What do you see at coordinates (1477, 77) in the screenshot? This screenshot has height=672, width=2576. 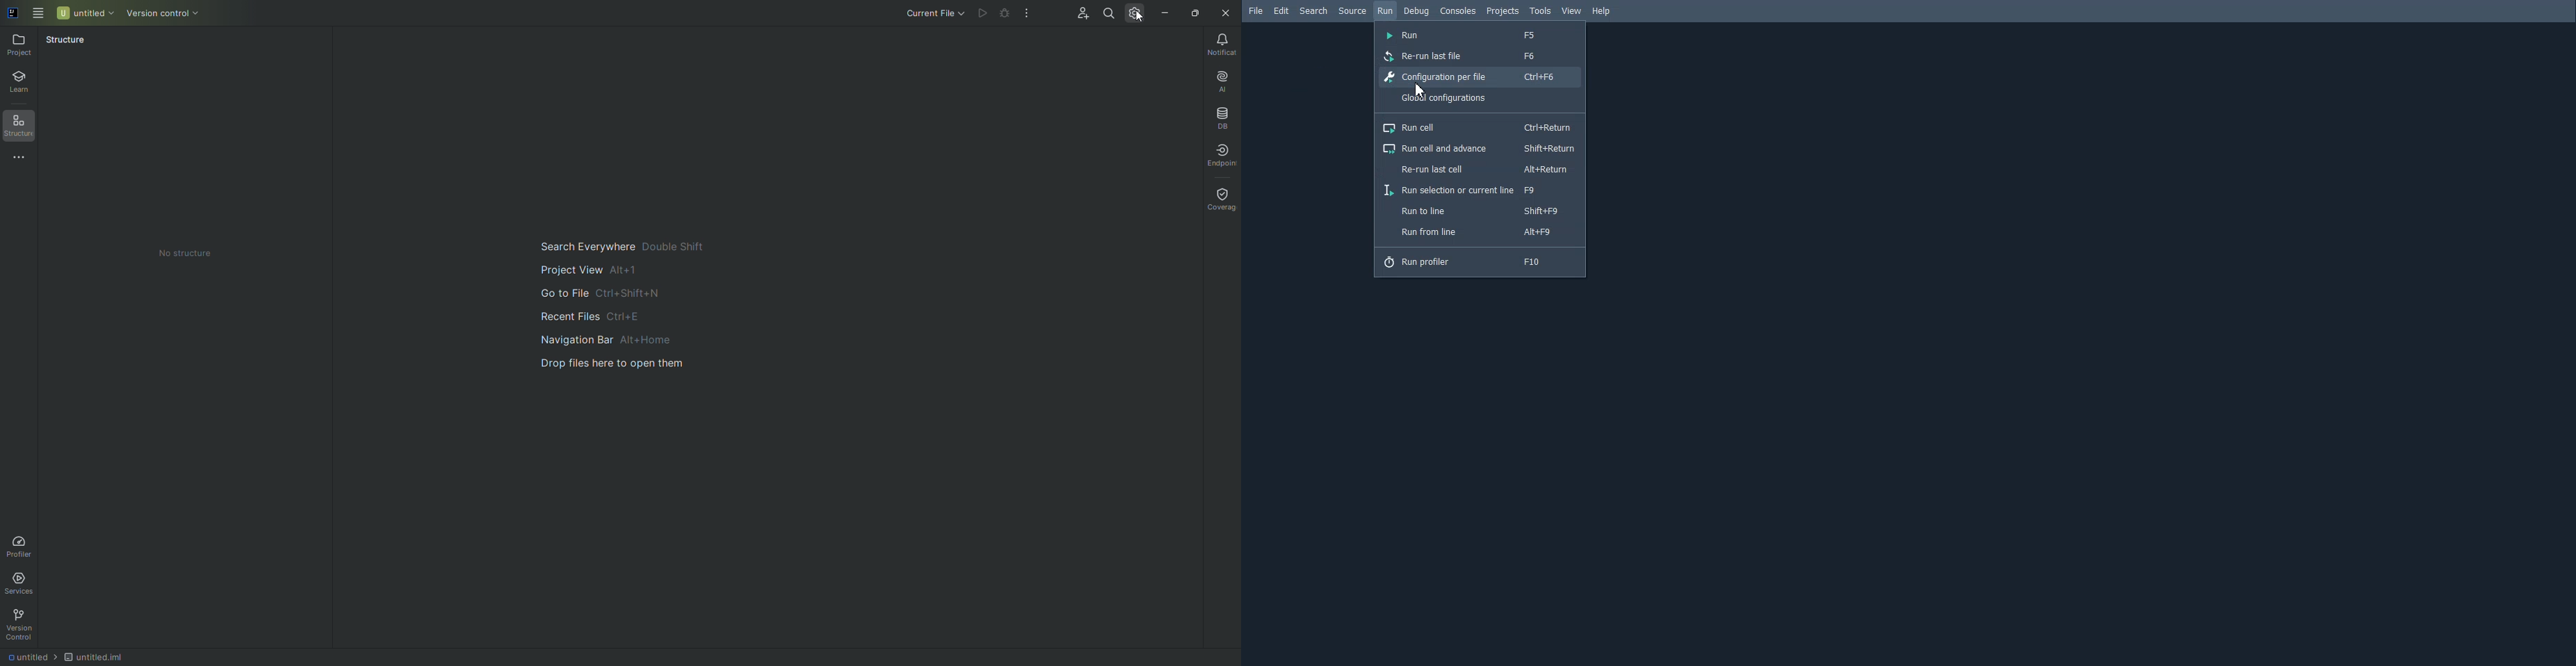 I see `Configuration per file` at bounding box center [1477, 77].